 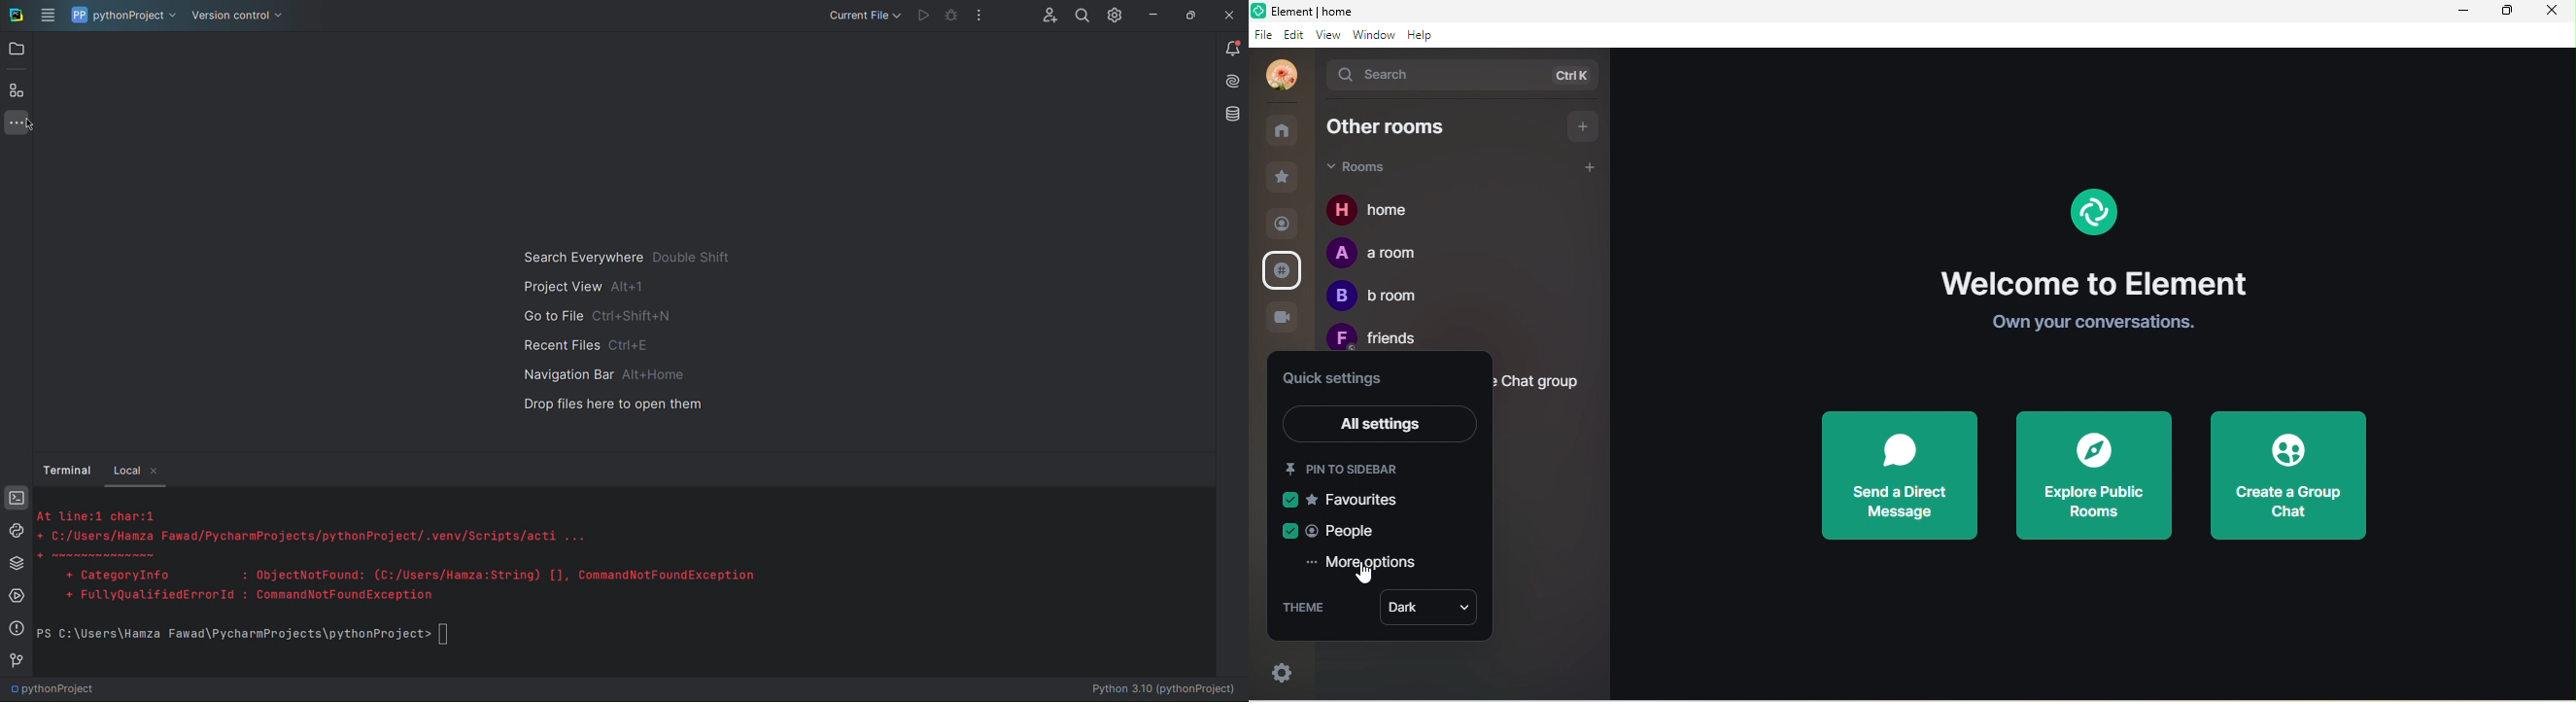 I want to click on PS C:\Users\Hamza Fawad\PycharmProjects\pythonProject>, so click(x=231, y=635).